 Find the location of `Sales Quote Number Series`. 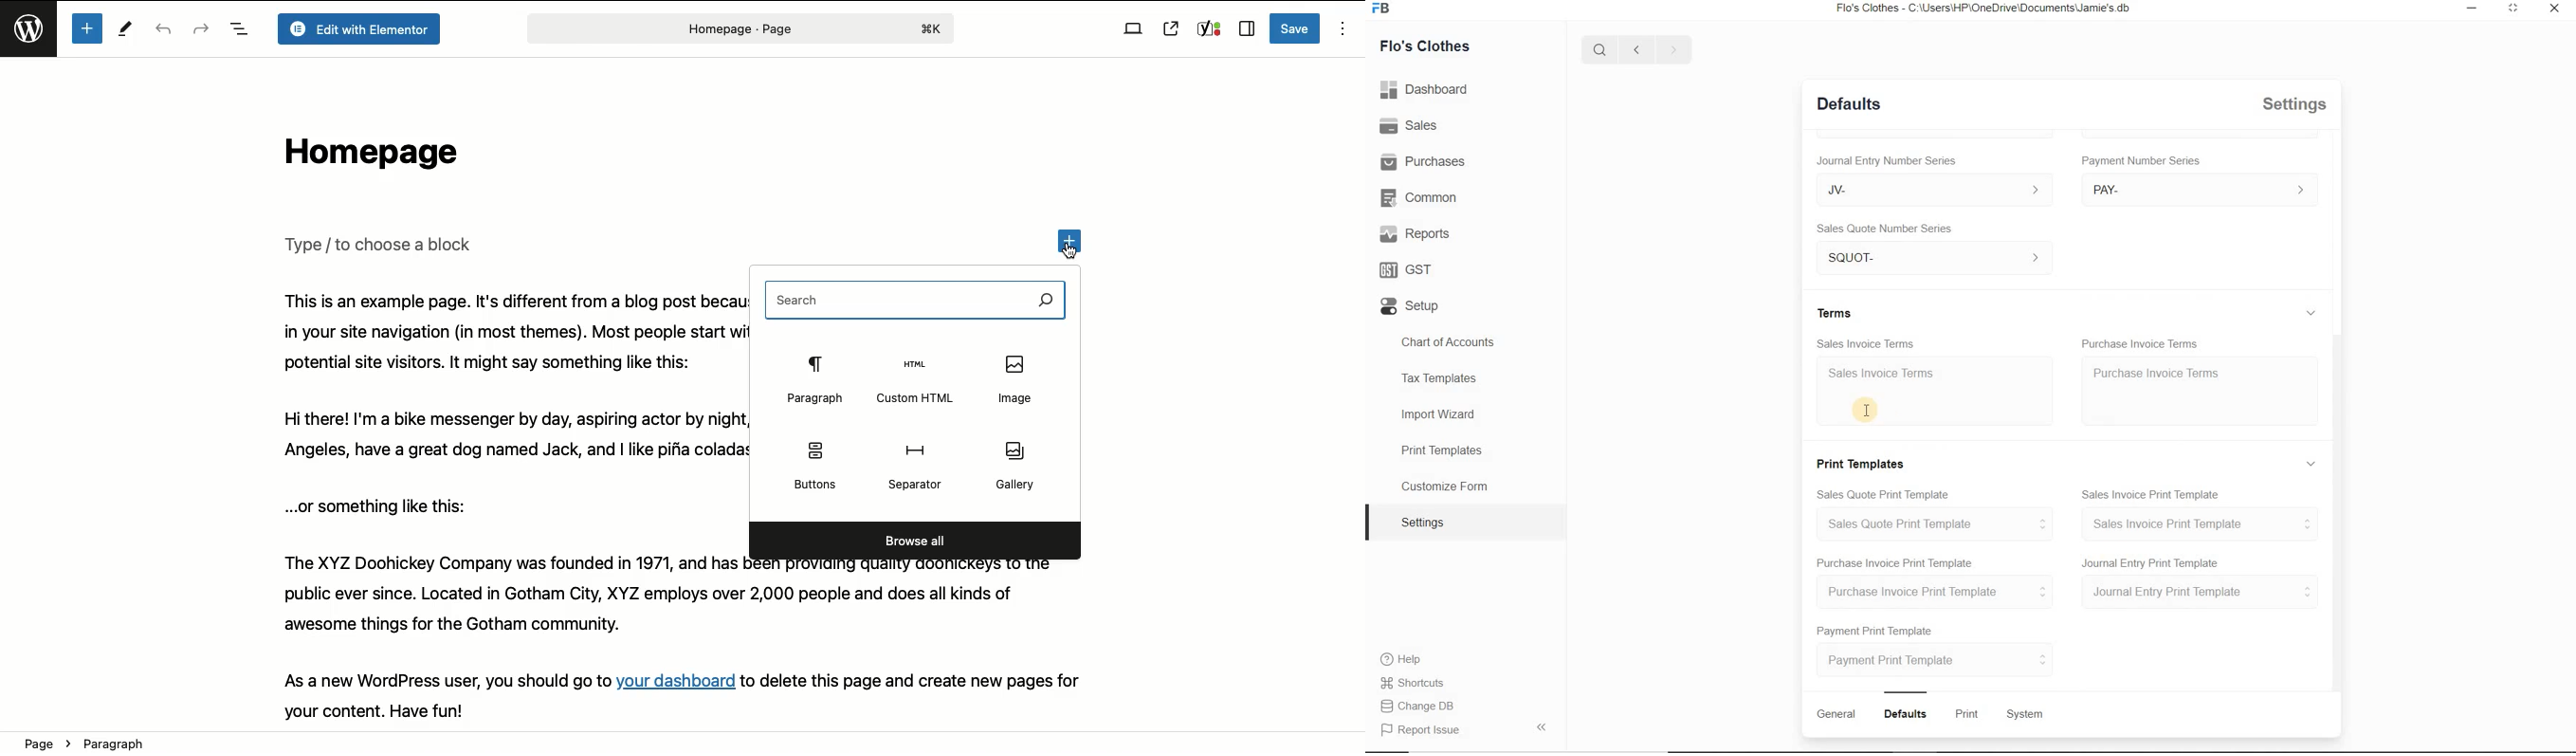

Sales Quote Number Series is located at coordinates (1884, 229).